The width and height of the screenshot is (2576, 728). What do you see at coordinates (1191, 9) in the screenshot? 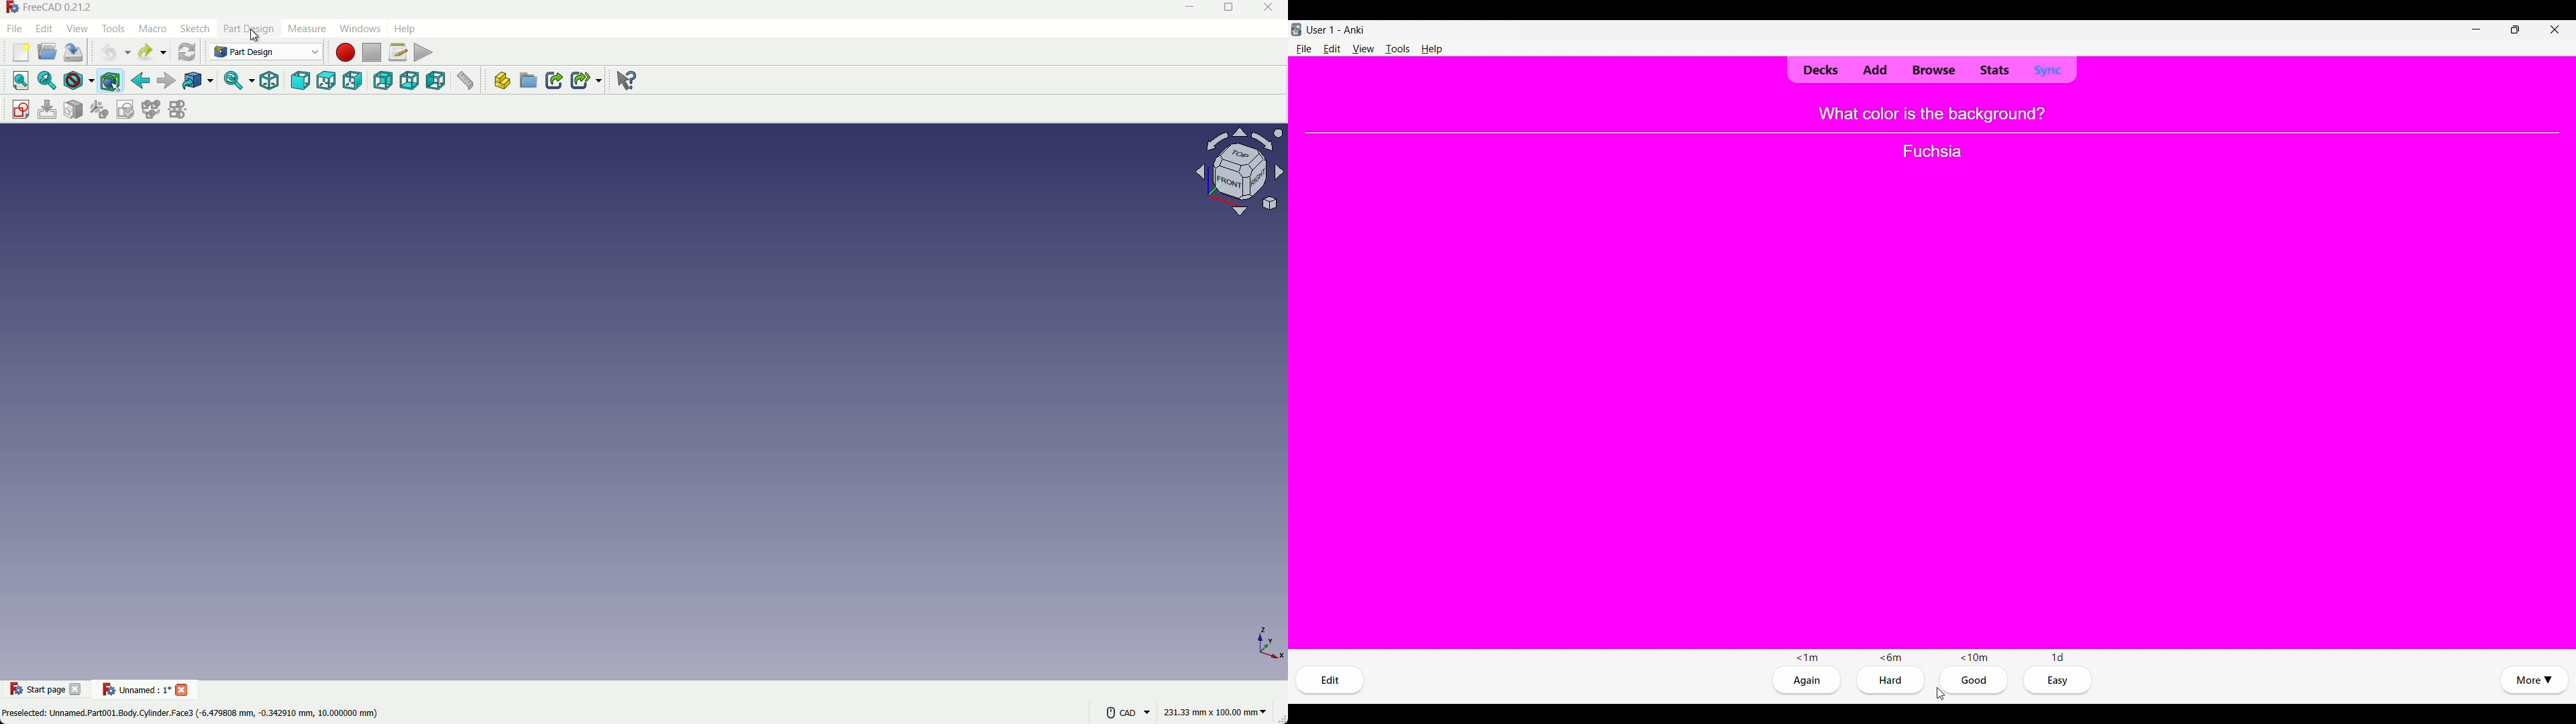
I see `minimize` at bounding box center [1191, 9].